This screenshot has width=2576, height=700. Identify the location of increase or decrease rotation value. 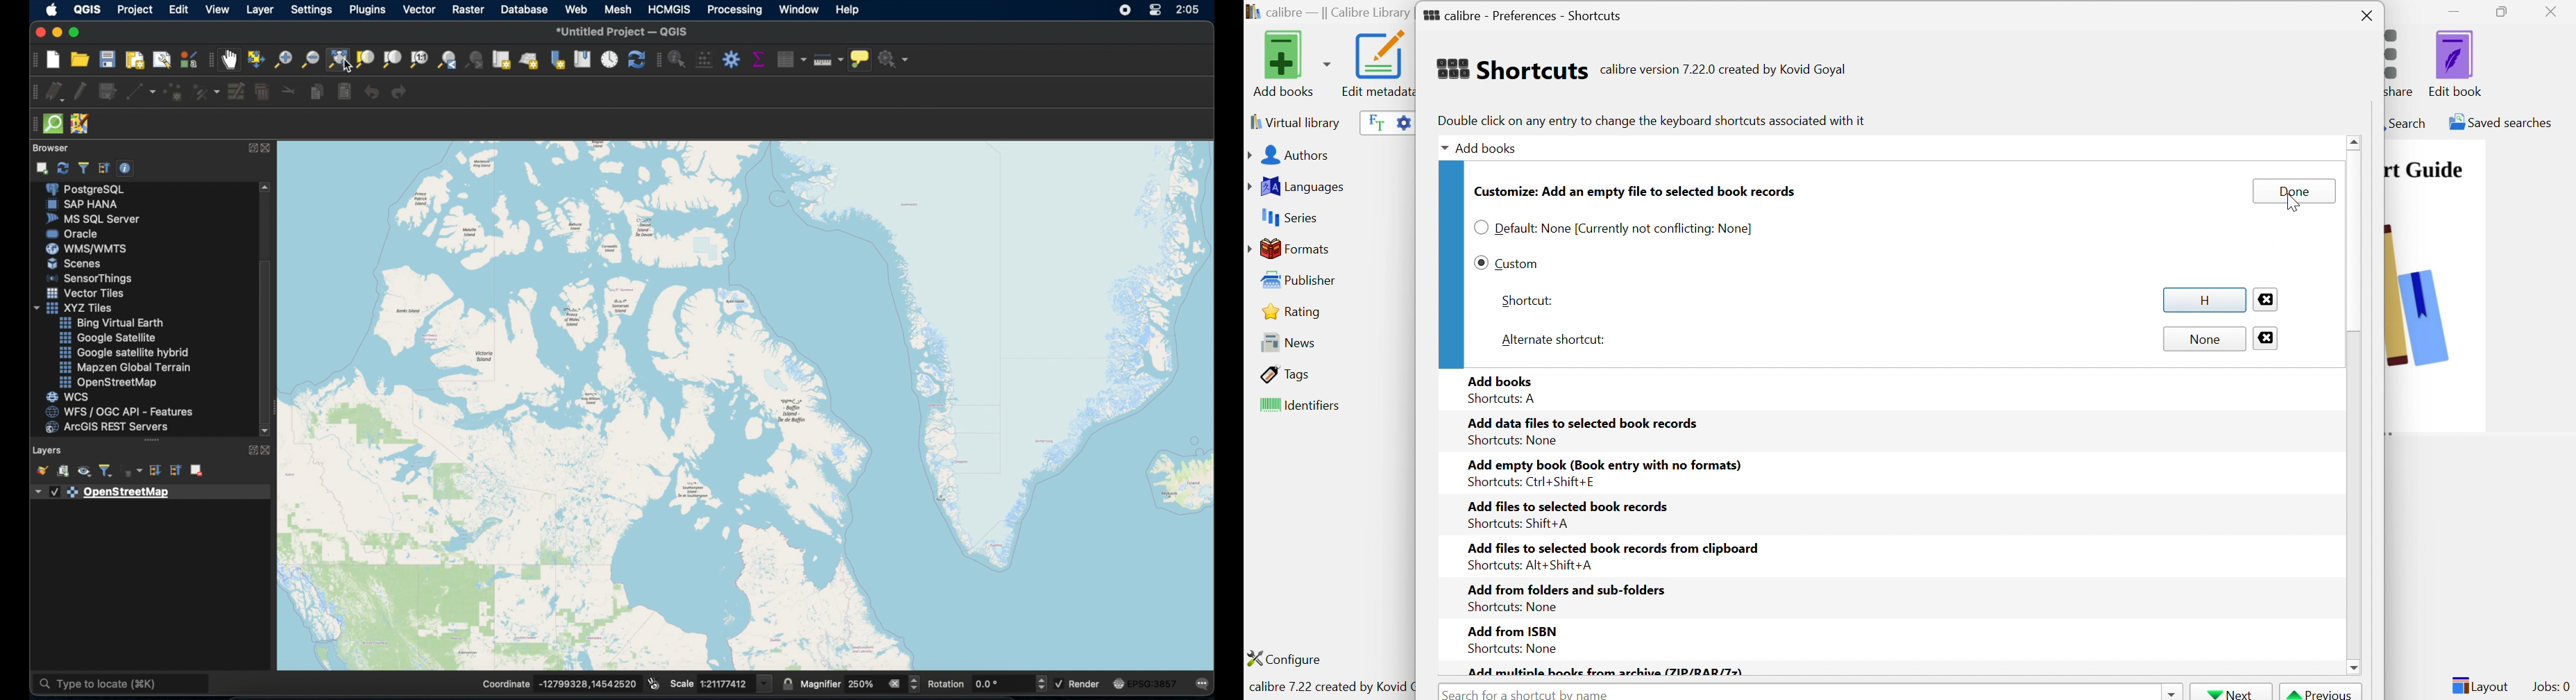
(1043, 684).